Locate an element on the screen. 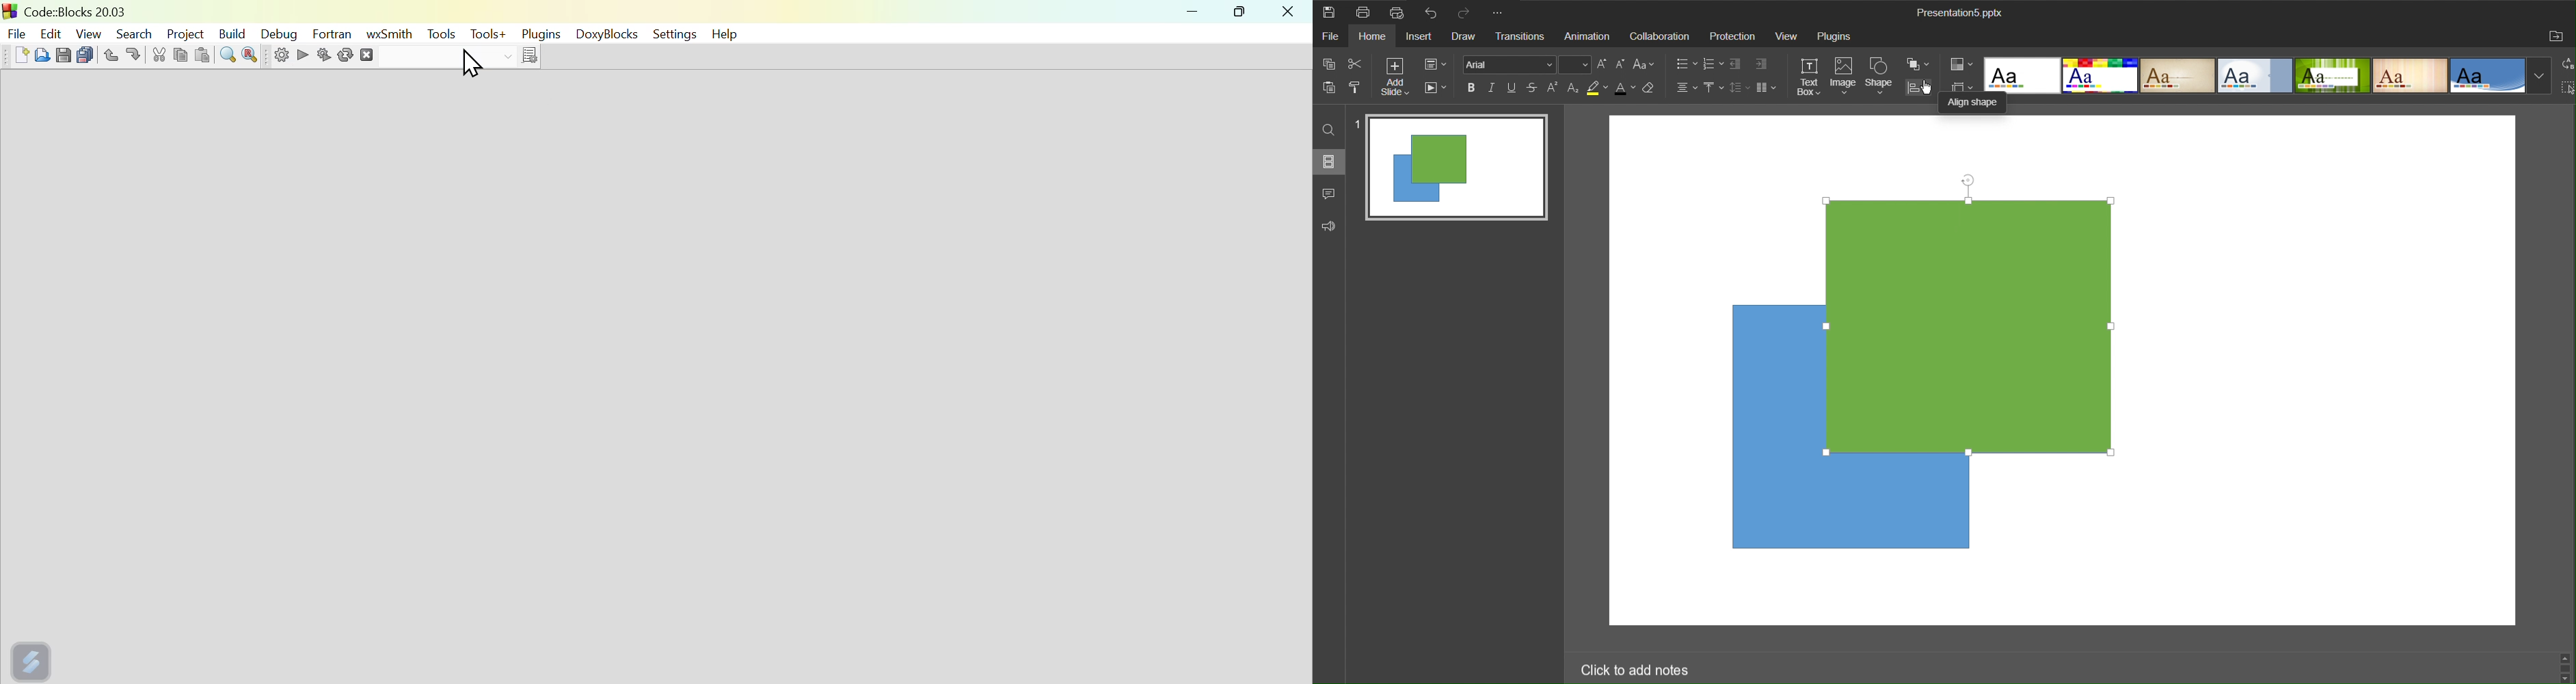 The height and width of the screenshot is (700, 2576). Font Settings is located at coordinates (1528, 66).